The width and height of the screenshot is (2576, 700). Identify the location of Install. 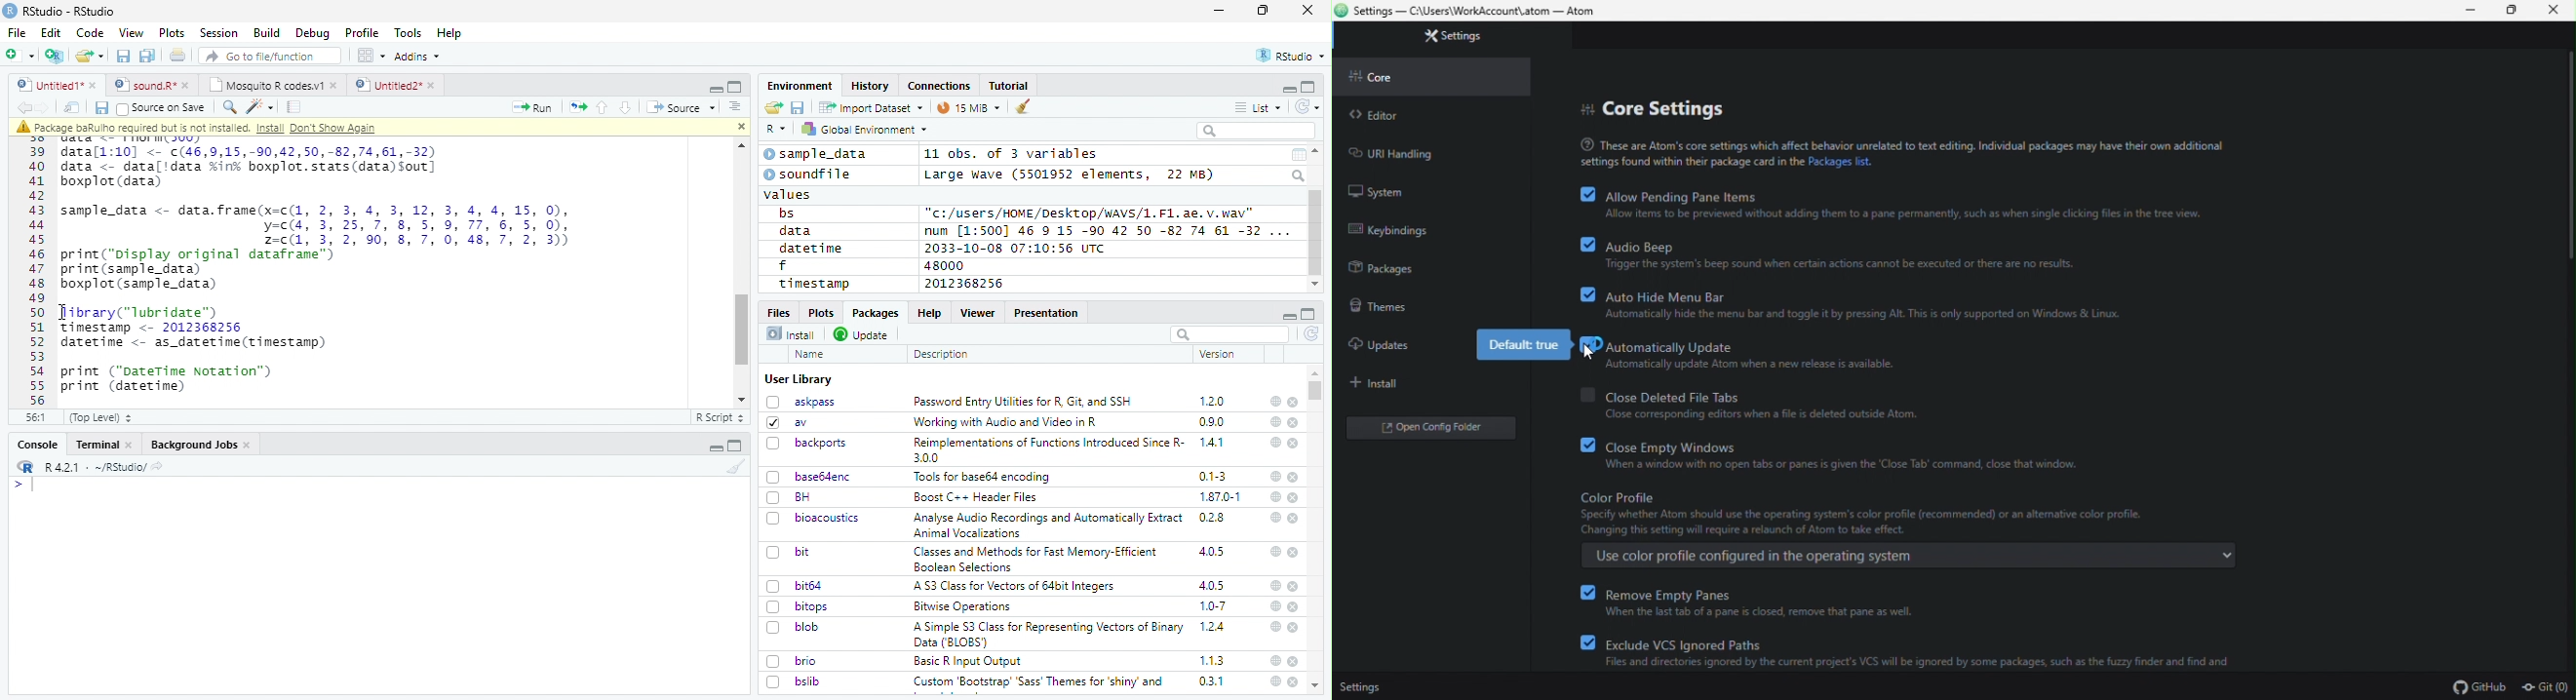
(791, 333).